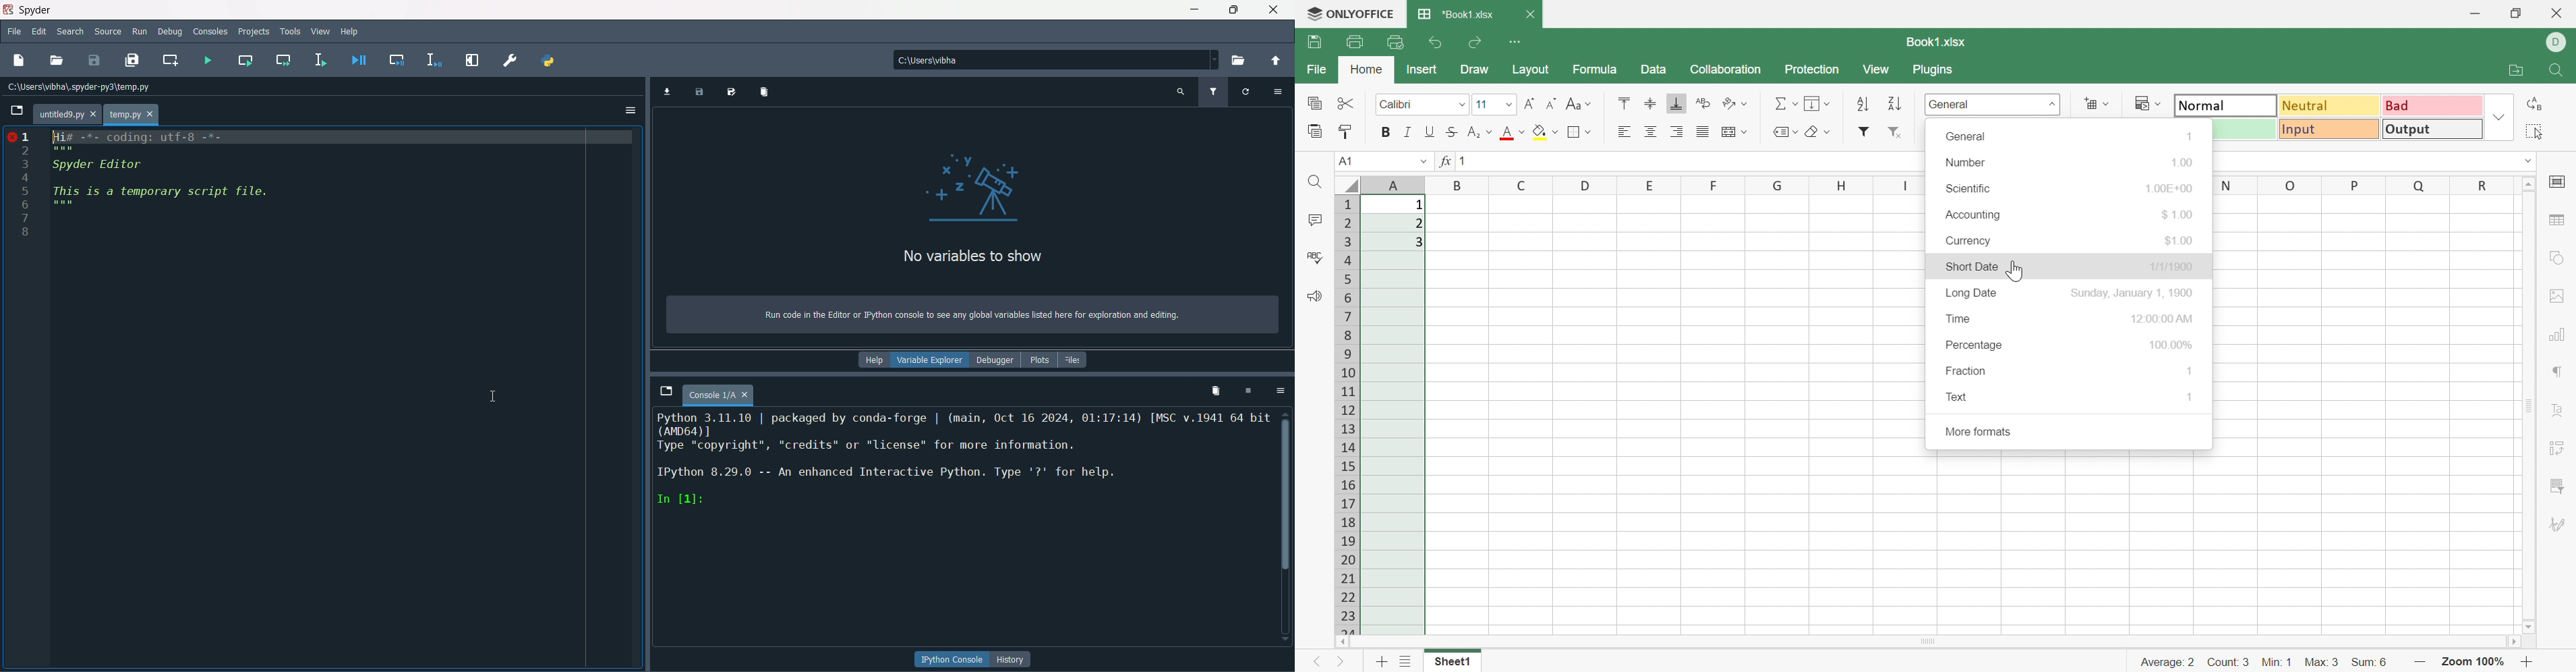 This screenshot has width=2576, height=672. What do you see at coordinates (1342, 642) in the screenshot?
I see `Scroll left` at bounding box center [1342, 642].